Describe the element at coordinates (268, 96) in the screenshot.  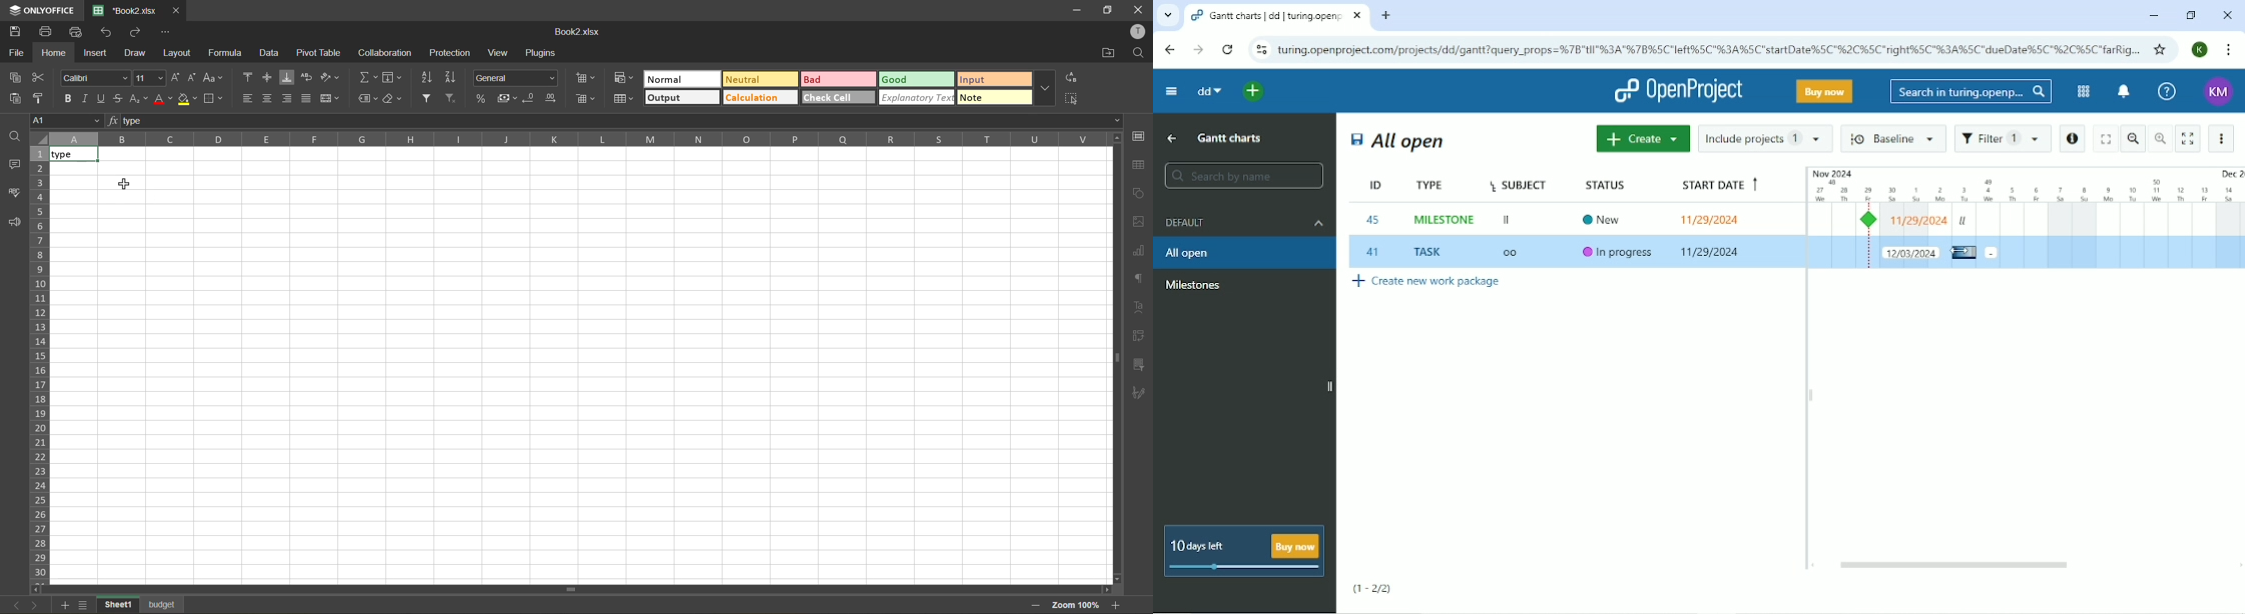
I see `align center` at that location.